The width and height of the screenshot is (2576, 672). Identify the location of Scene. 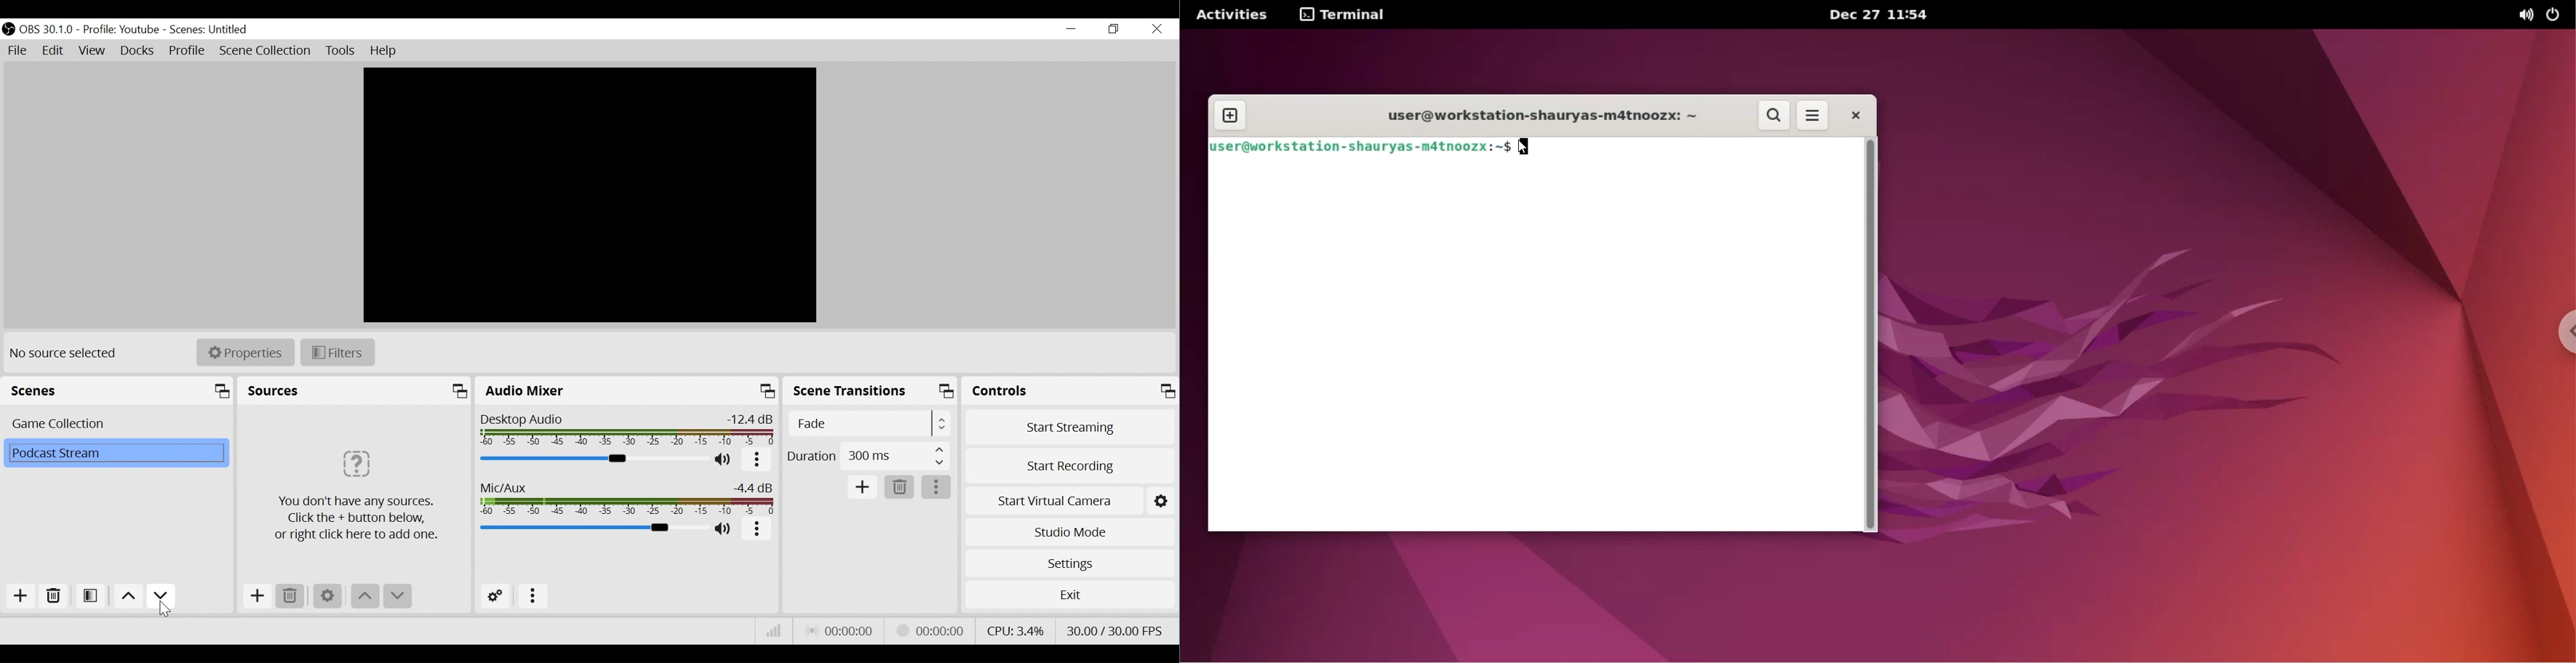
(123, 455).